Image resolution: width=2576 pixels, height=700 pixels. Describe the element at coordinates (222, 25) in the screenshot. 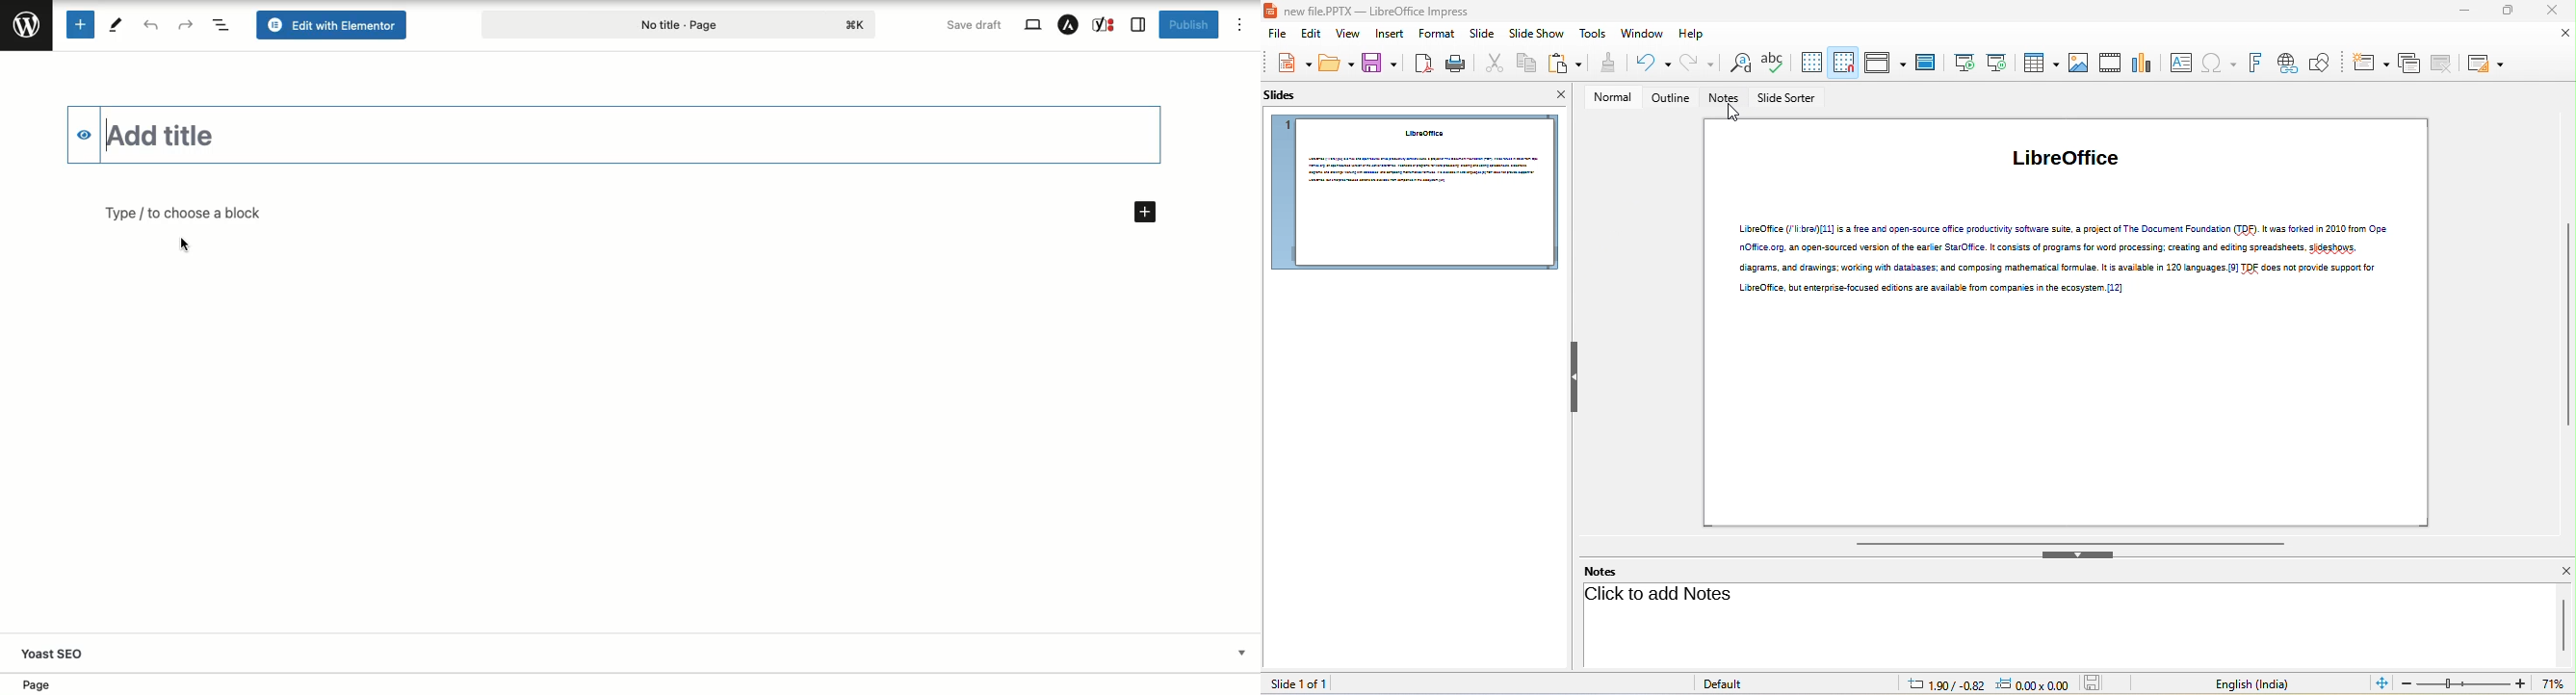

I see `Document overview` at that location.